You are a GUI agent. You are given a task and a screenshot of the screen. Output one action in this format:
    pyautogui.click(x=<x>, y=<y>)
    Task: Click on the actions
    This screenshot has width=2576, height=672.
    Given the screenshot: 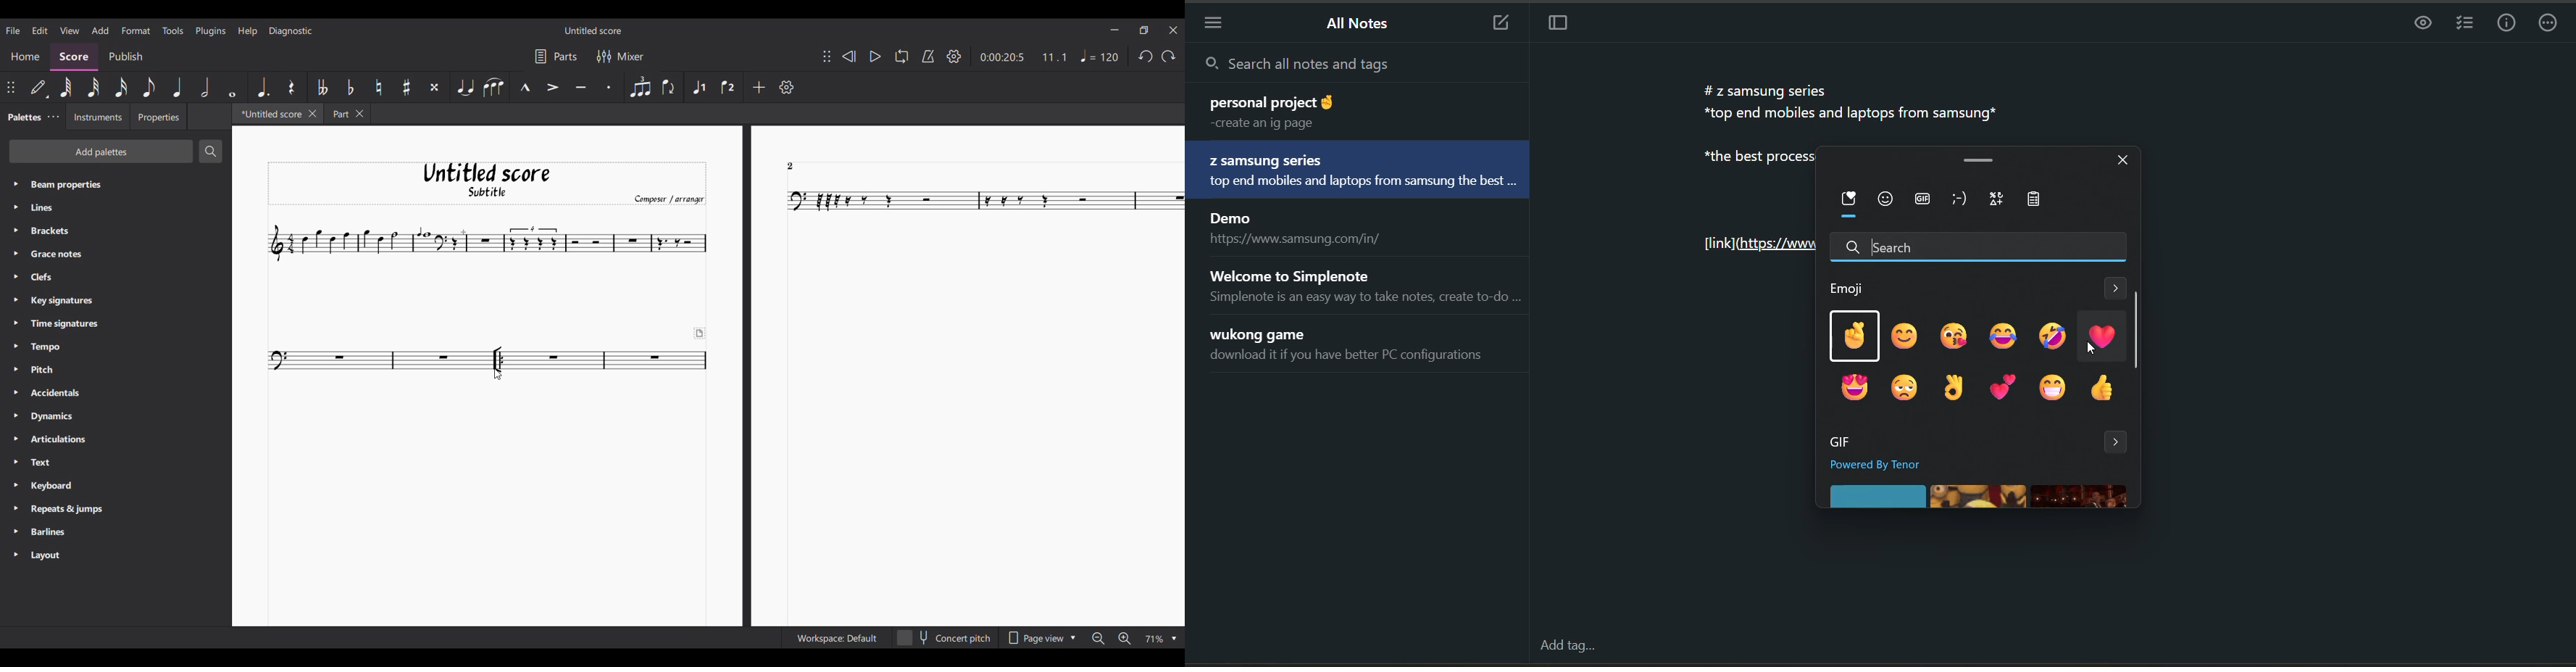 What is the action you would take?
    pyautogui.click(x=2549, y=26)
    